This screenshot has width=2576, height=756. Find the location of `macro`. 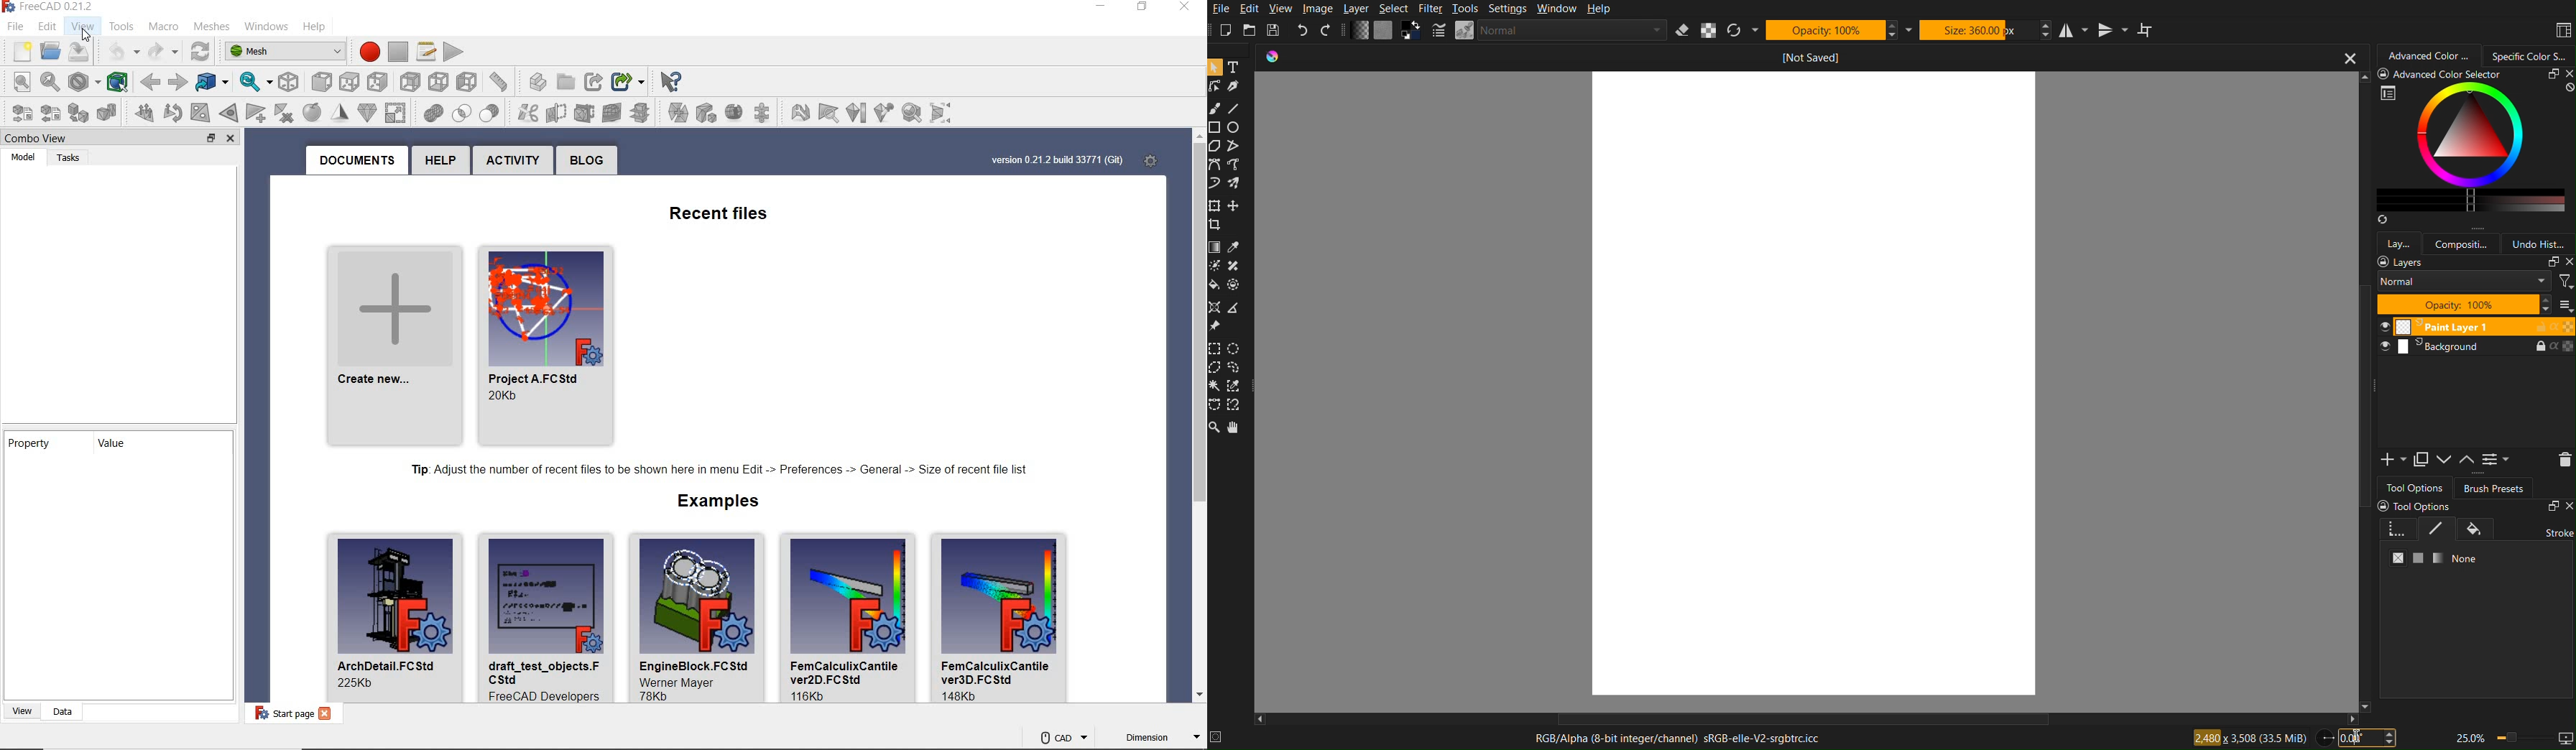

macro is located at coordinates (158, 27).